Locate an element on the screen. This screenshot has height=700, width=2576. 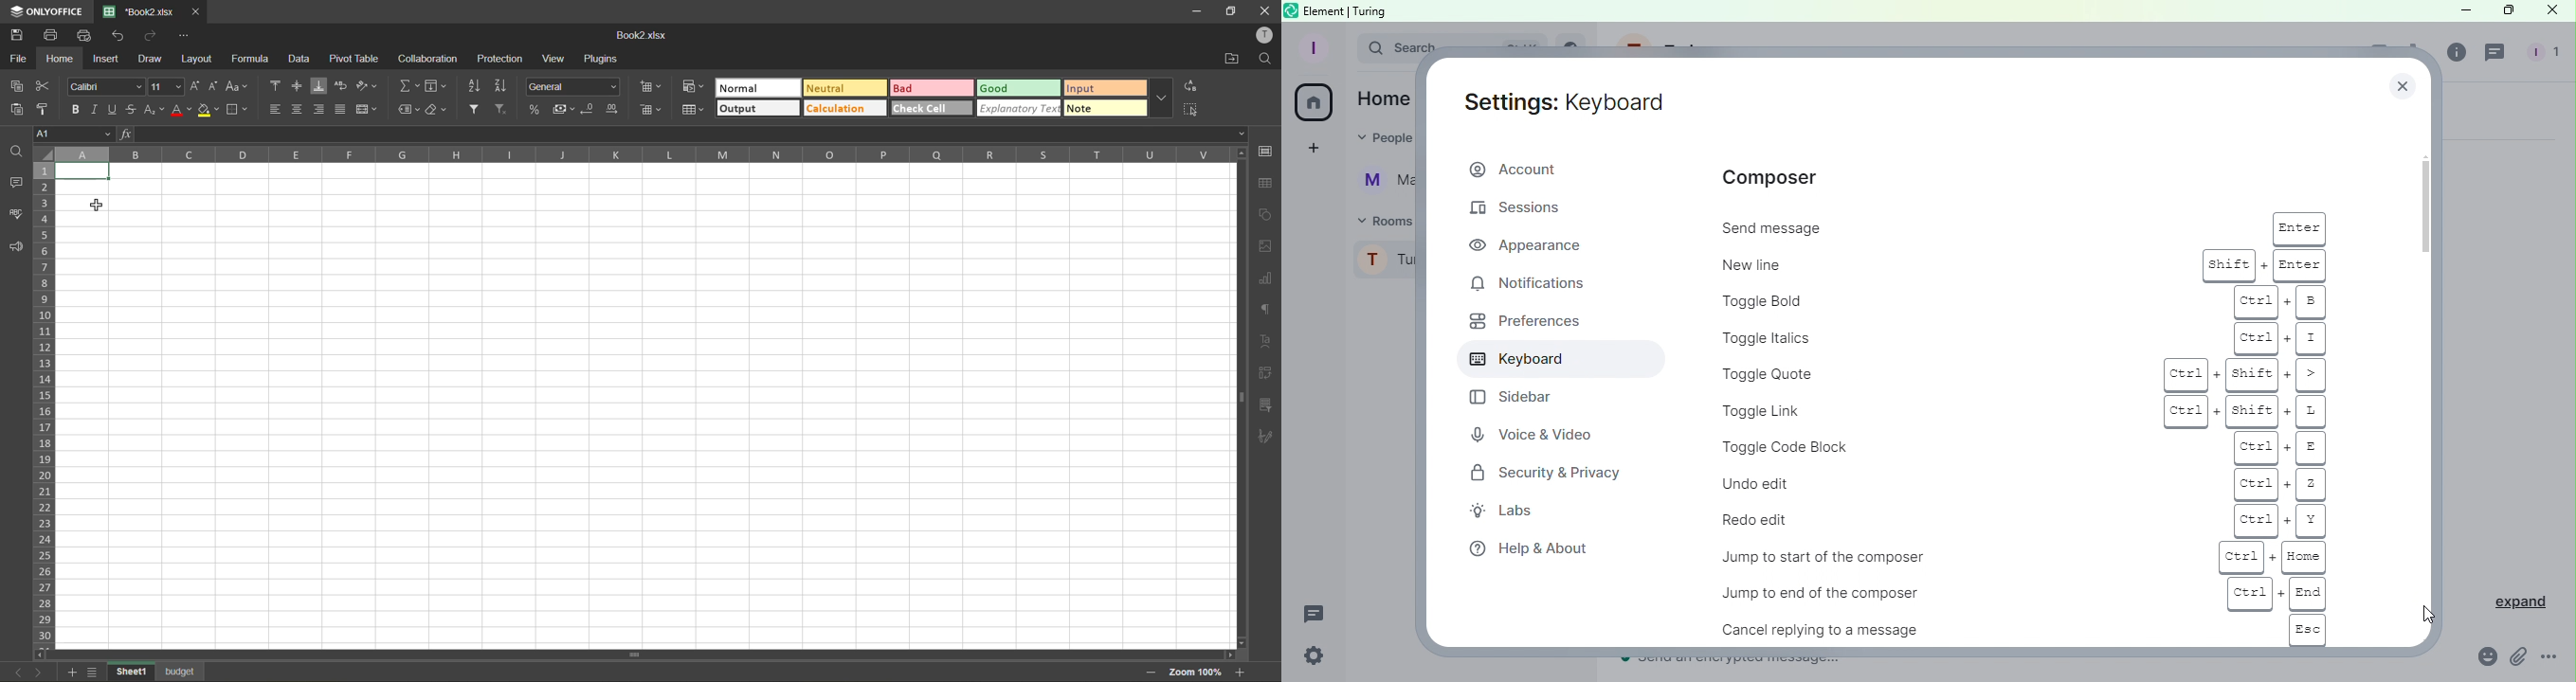
Toggle code block is located at coordinates (1896, 446).